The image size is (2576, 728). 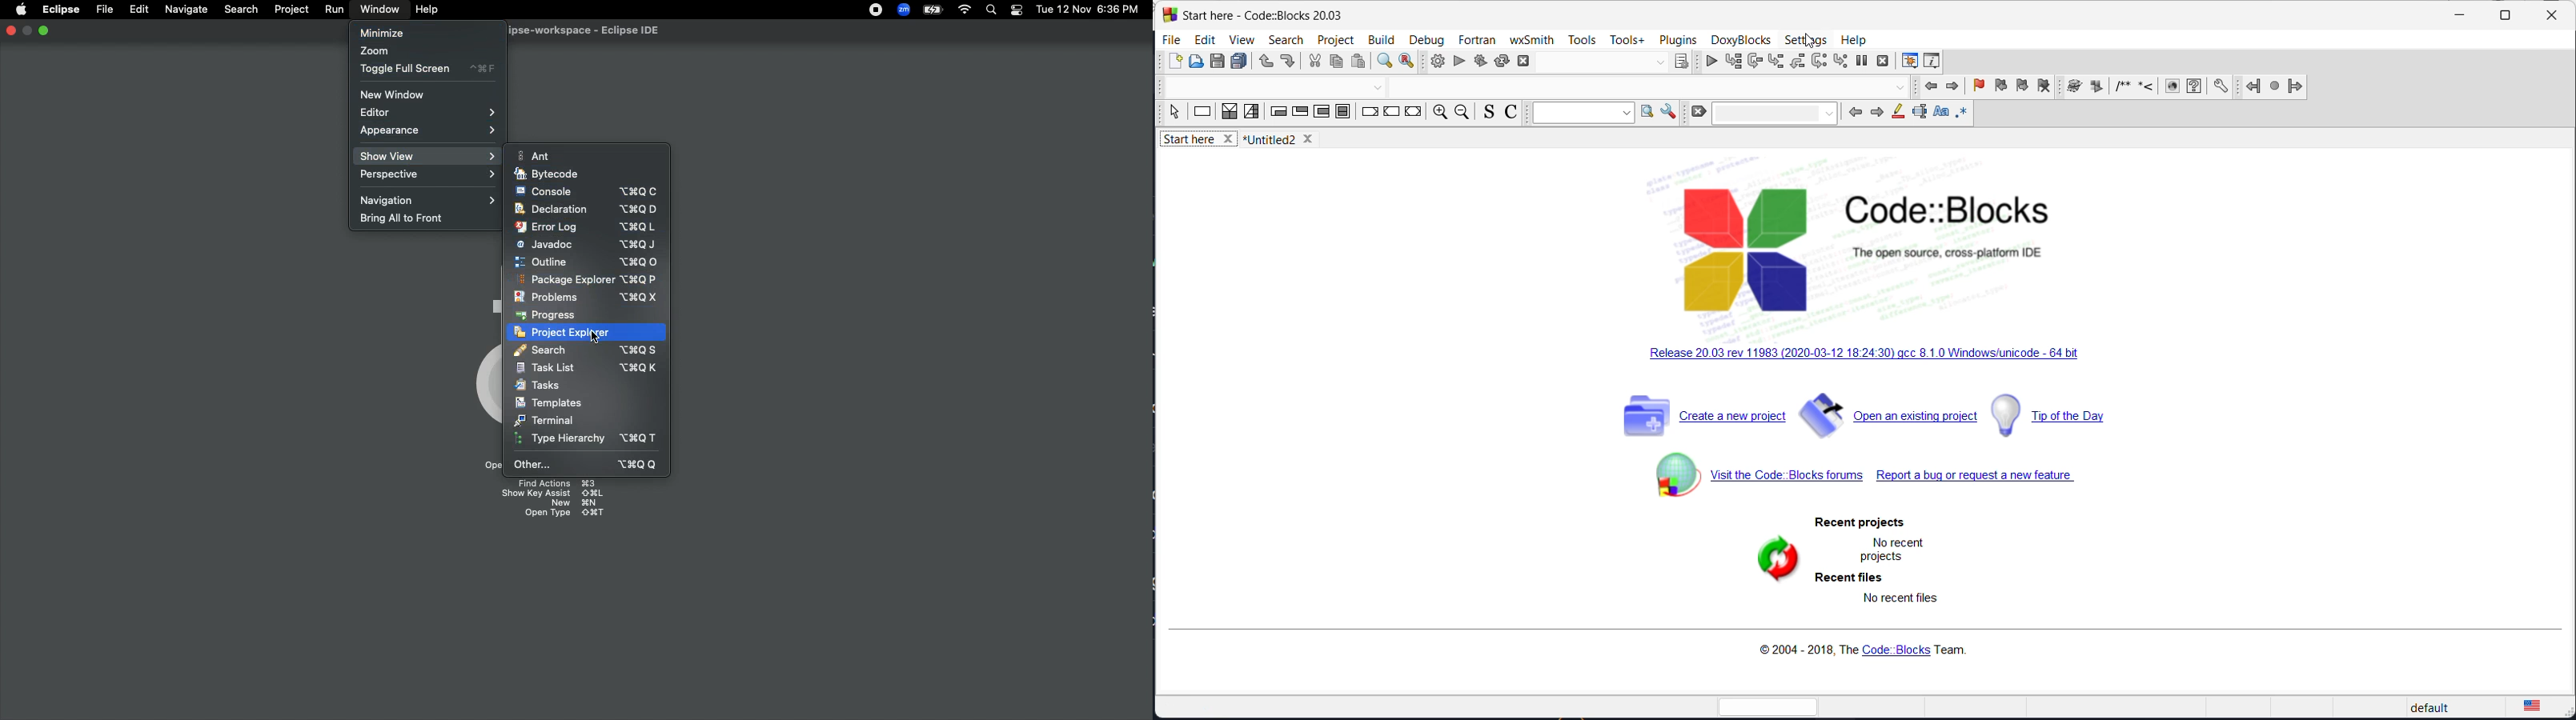 What do you see at coordinates (1580, 113) in the screenshot?
I see `dropdown` at bounding box center [1580, 113].